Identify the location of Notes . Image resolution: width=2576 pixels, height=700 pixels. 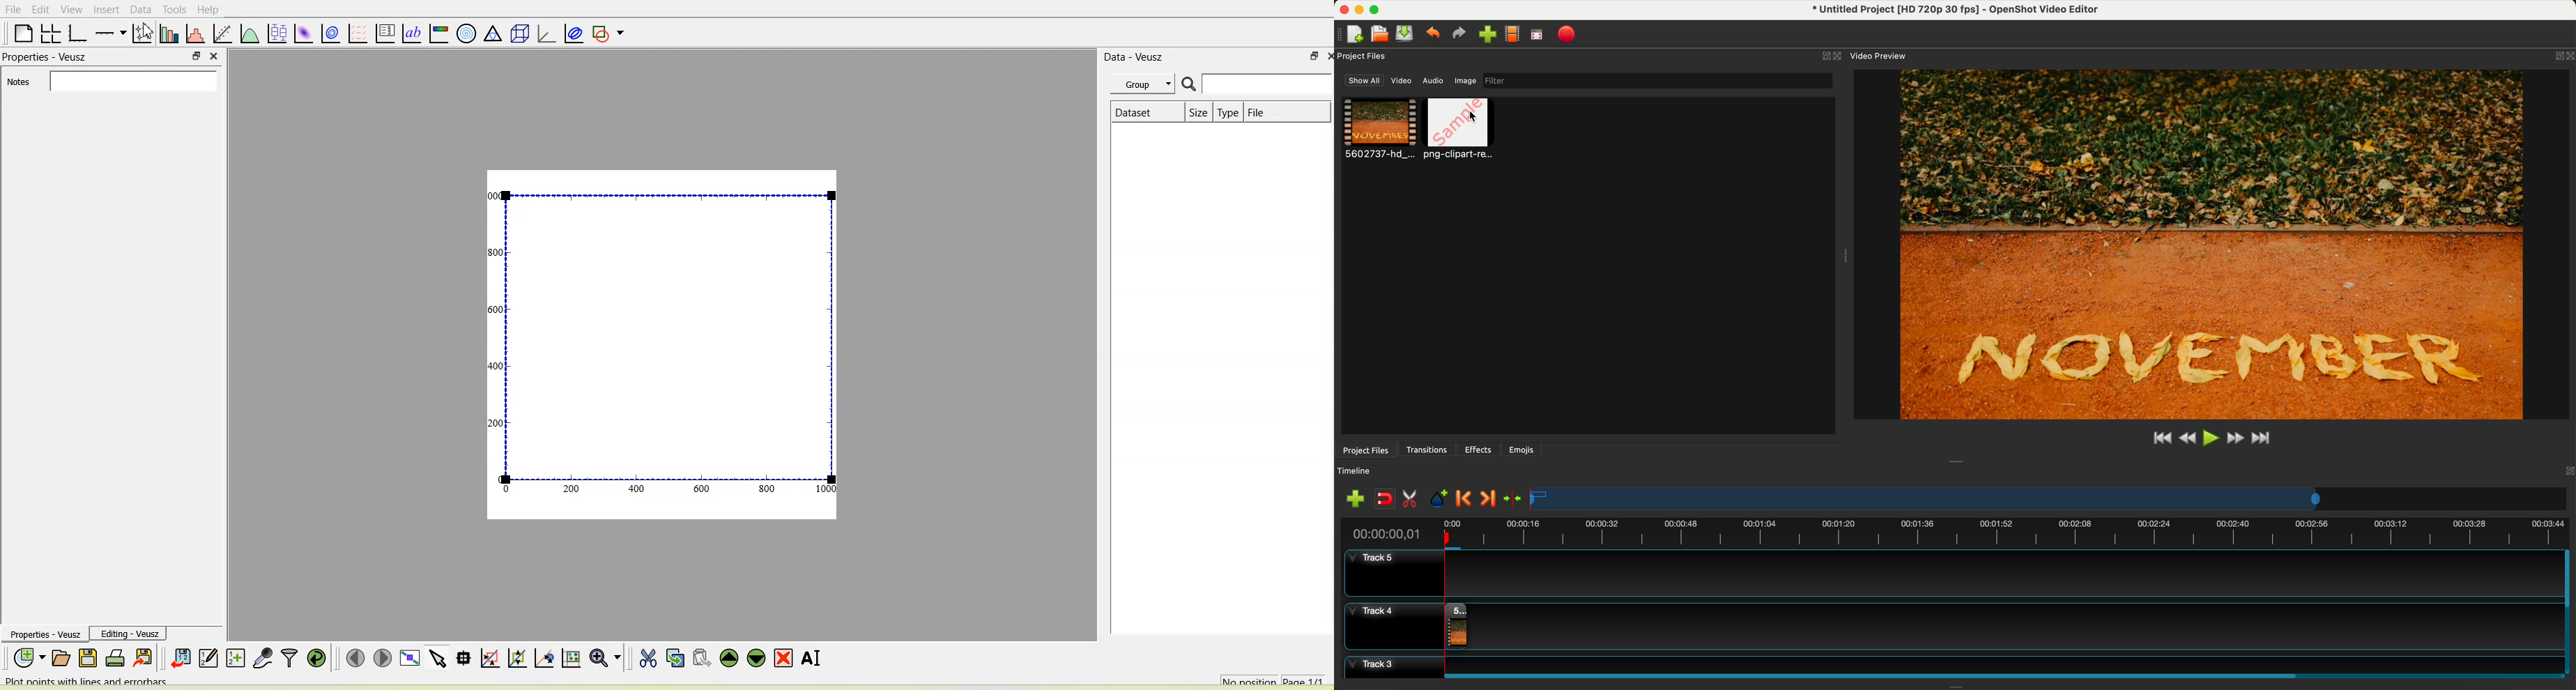
(110, 82).